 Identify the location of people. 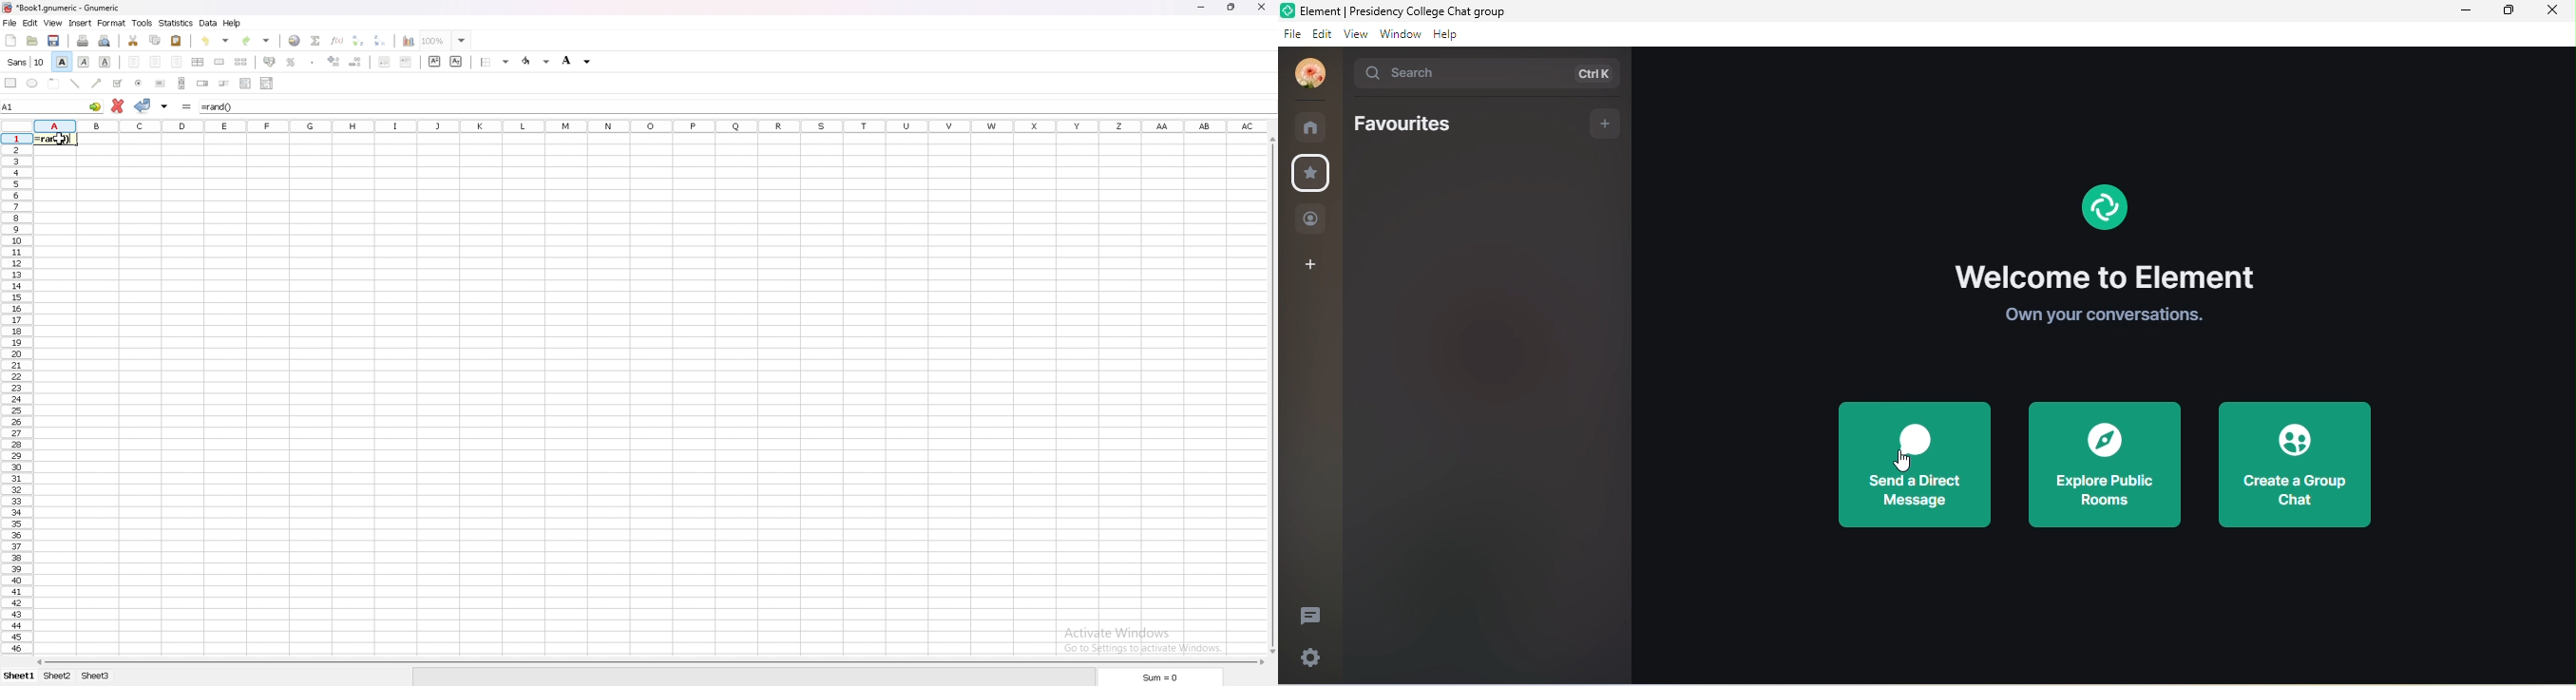
(1312, 219).